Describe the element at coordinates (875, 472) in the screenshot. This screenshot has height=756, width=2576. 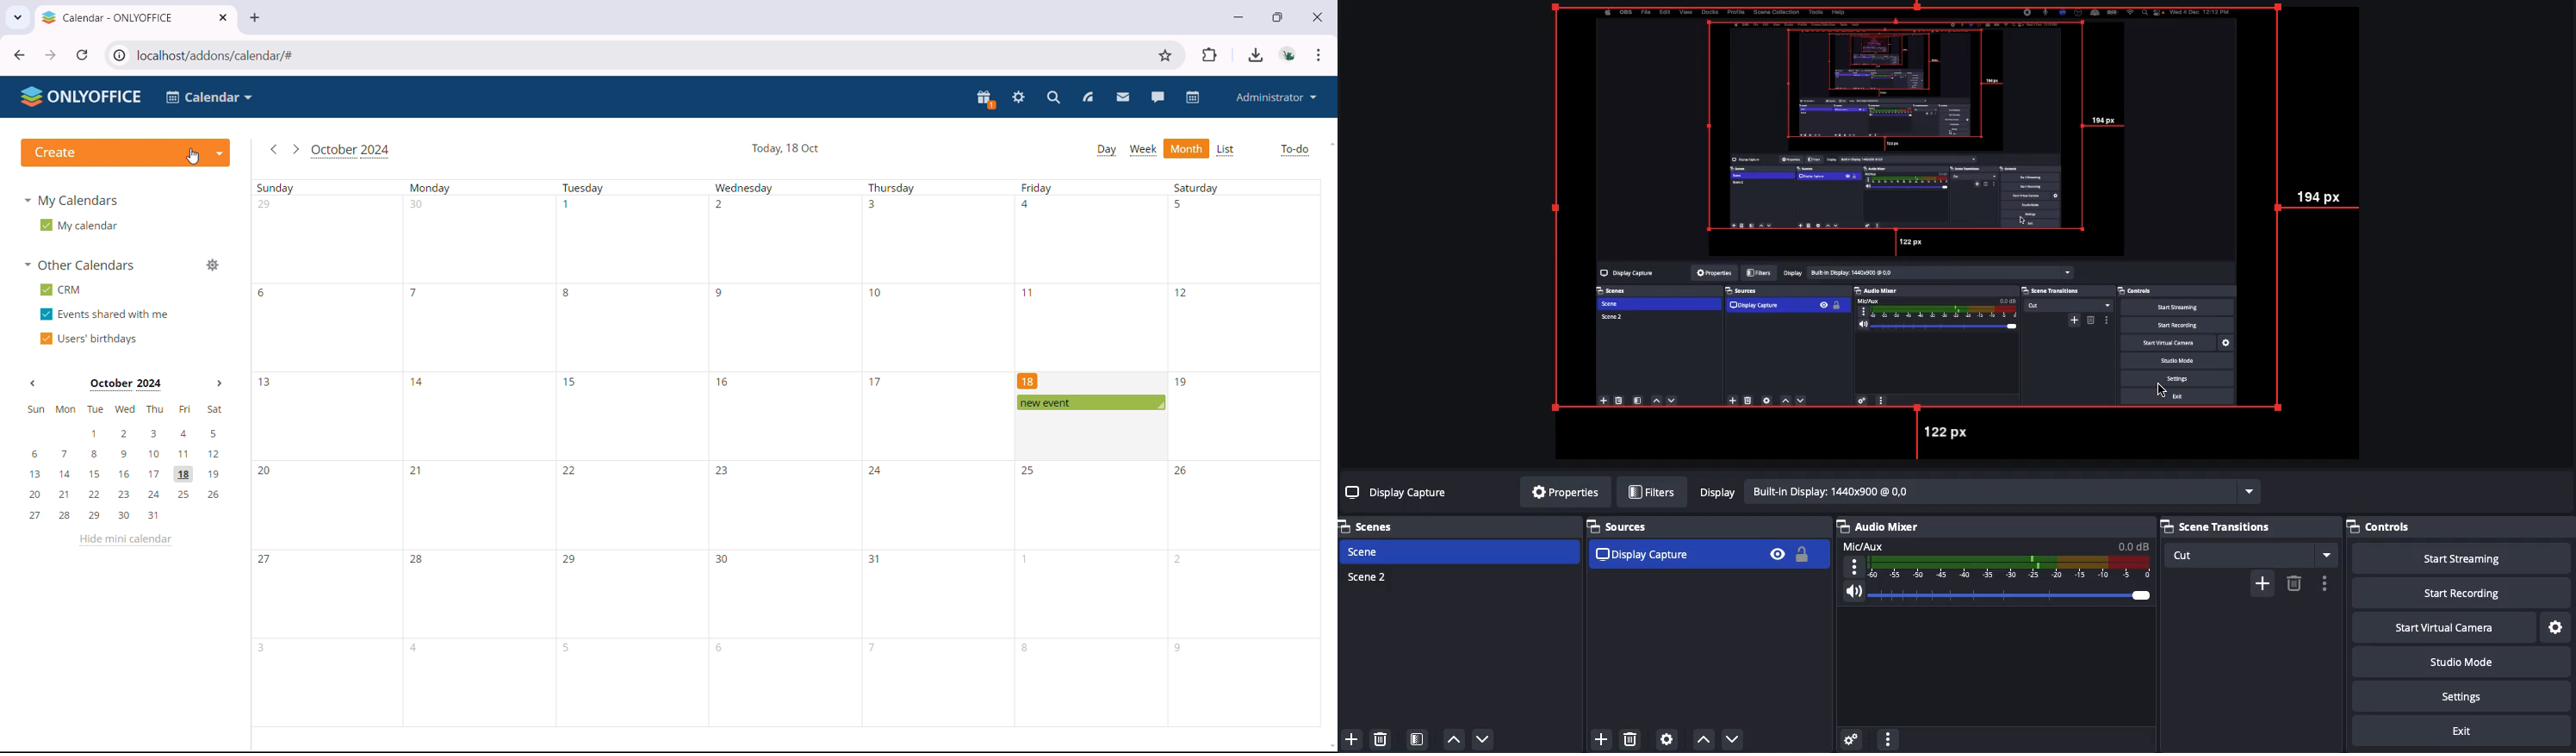
I see `24` at that location.